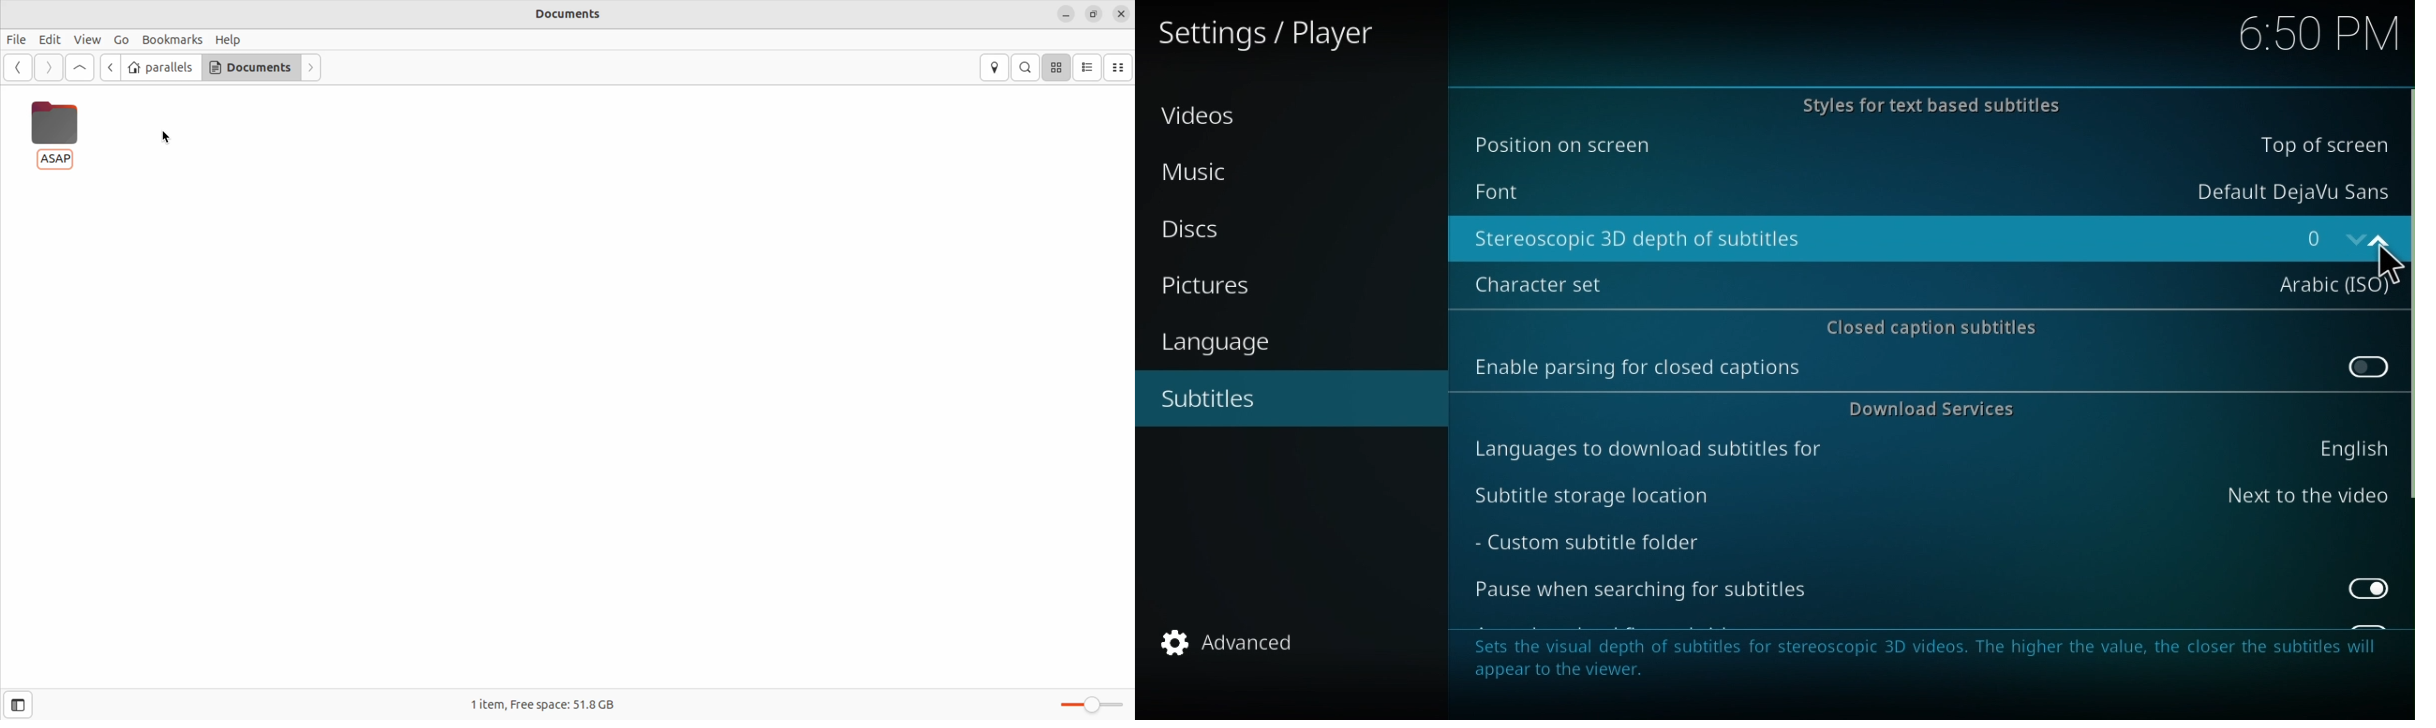 The height and width of the screenshot is (728, 2436). What do you see at coordinates (1922, 103) in the screenshot?
I see `Styles for the text based subtitles` at bounding box center [1922, 103].